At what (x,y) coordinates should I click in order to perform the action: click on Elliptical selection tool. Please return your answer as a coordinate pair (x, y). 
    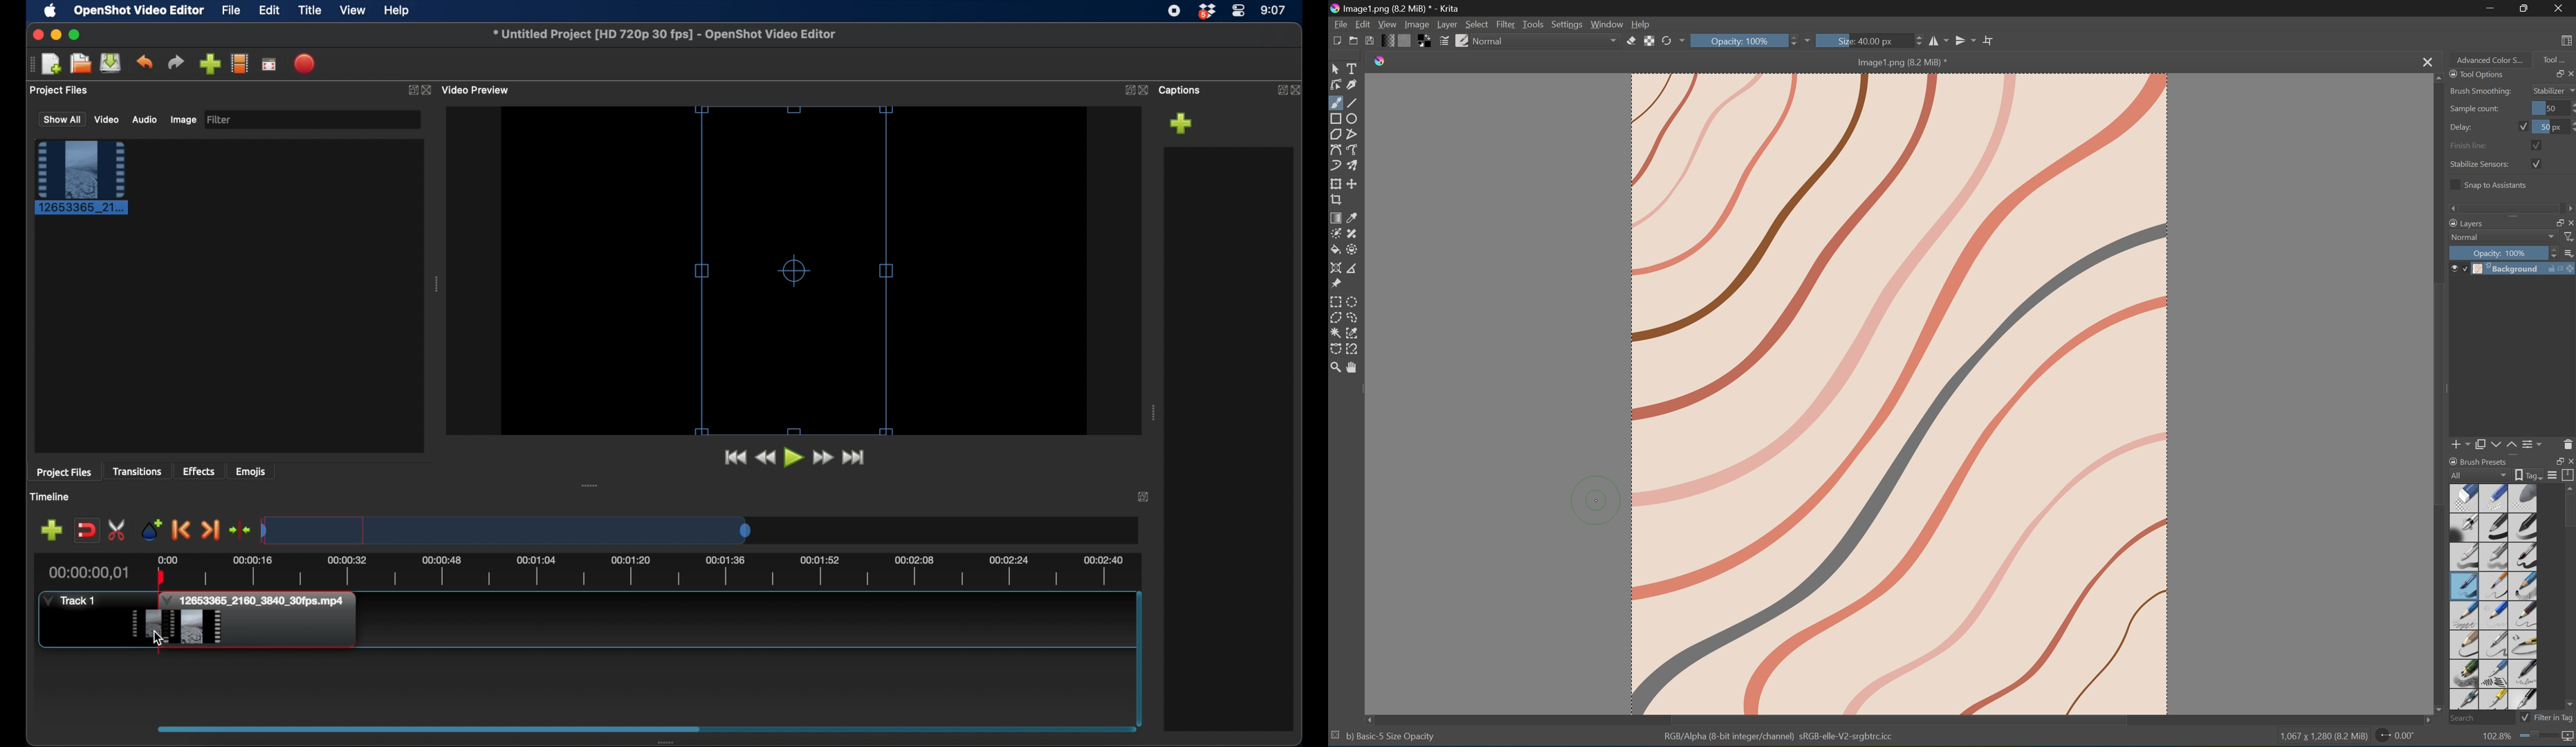
    Looking at the image, I should click on (1355, 300).